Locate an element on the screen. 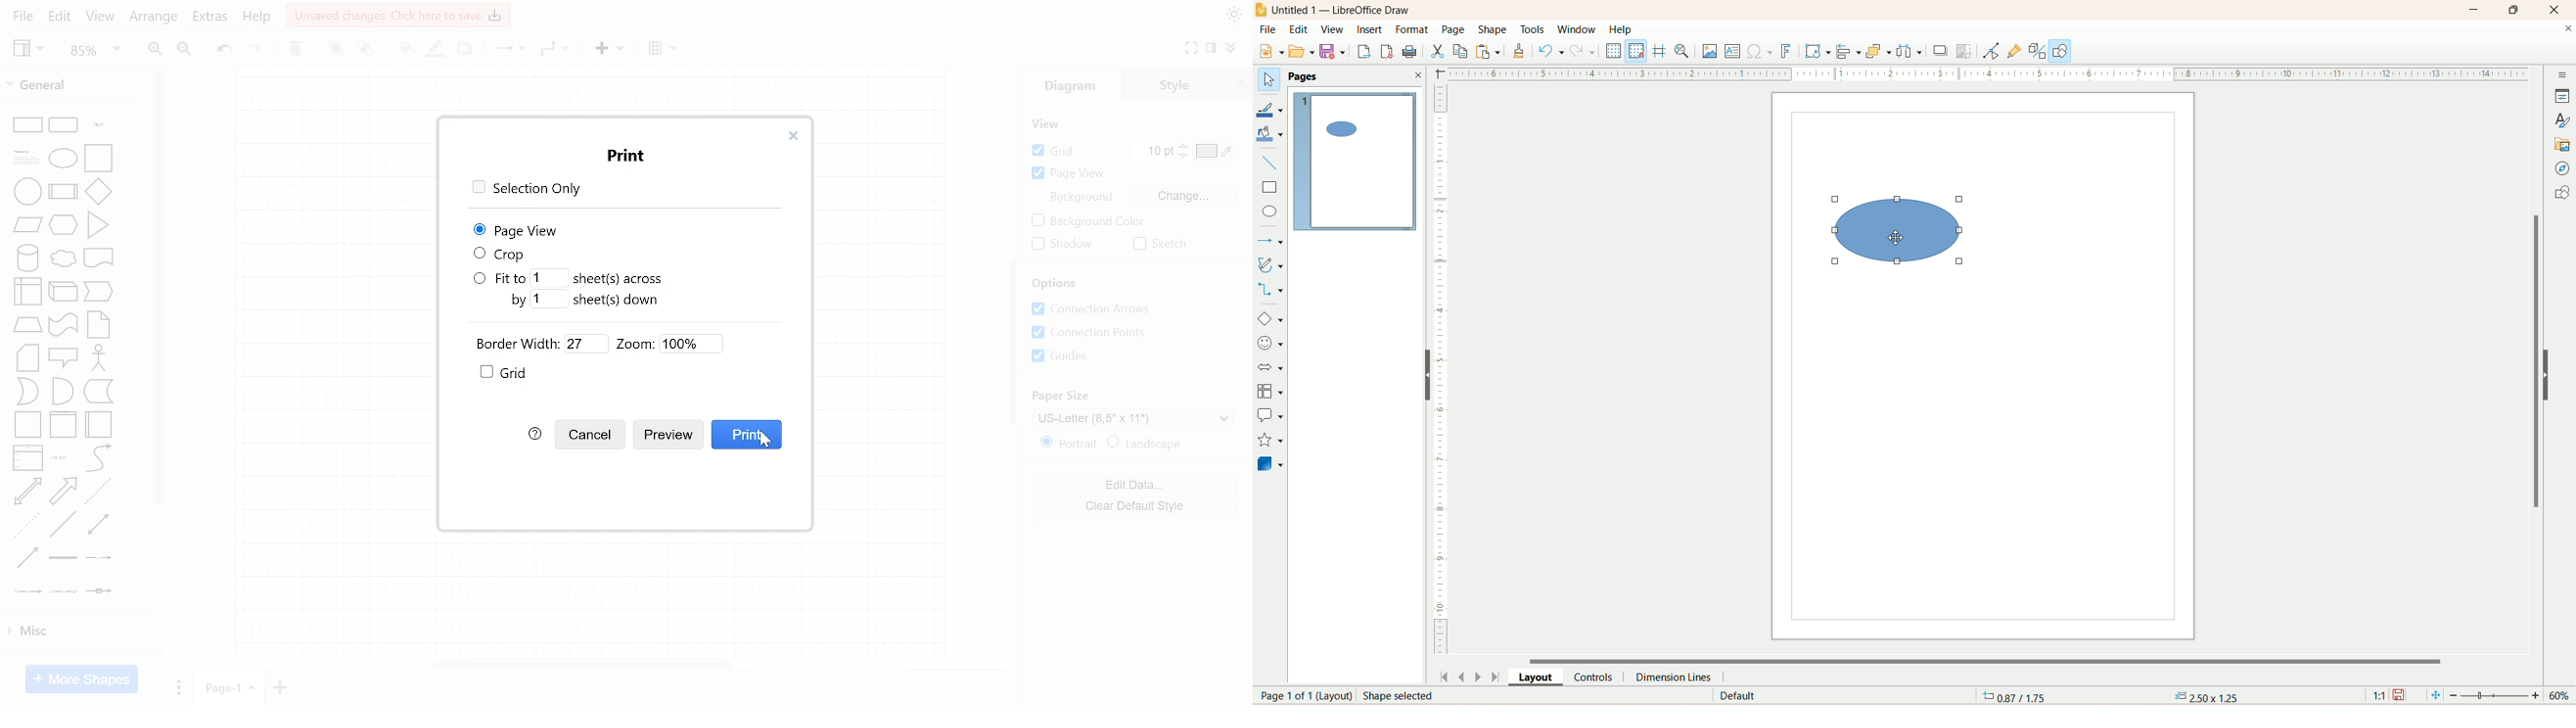 Image resolution: width=2576 pixels, height=728 pixels. Insert is located at coordinates (666, 49).